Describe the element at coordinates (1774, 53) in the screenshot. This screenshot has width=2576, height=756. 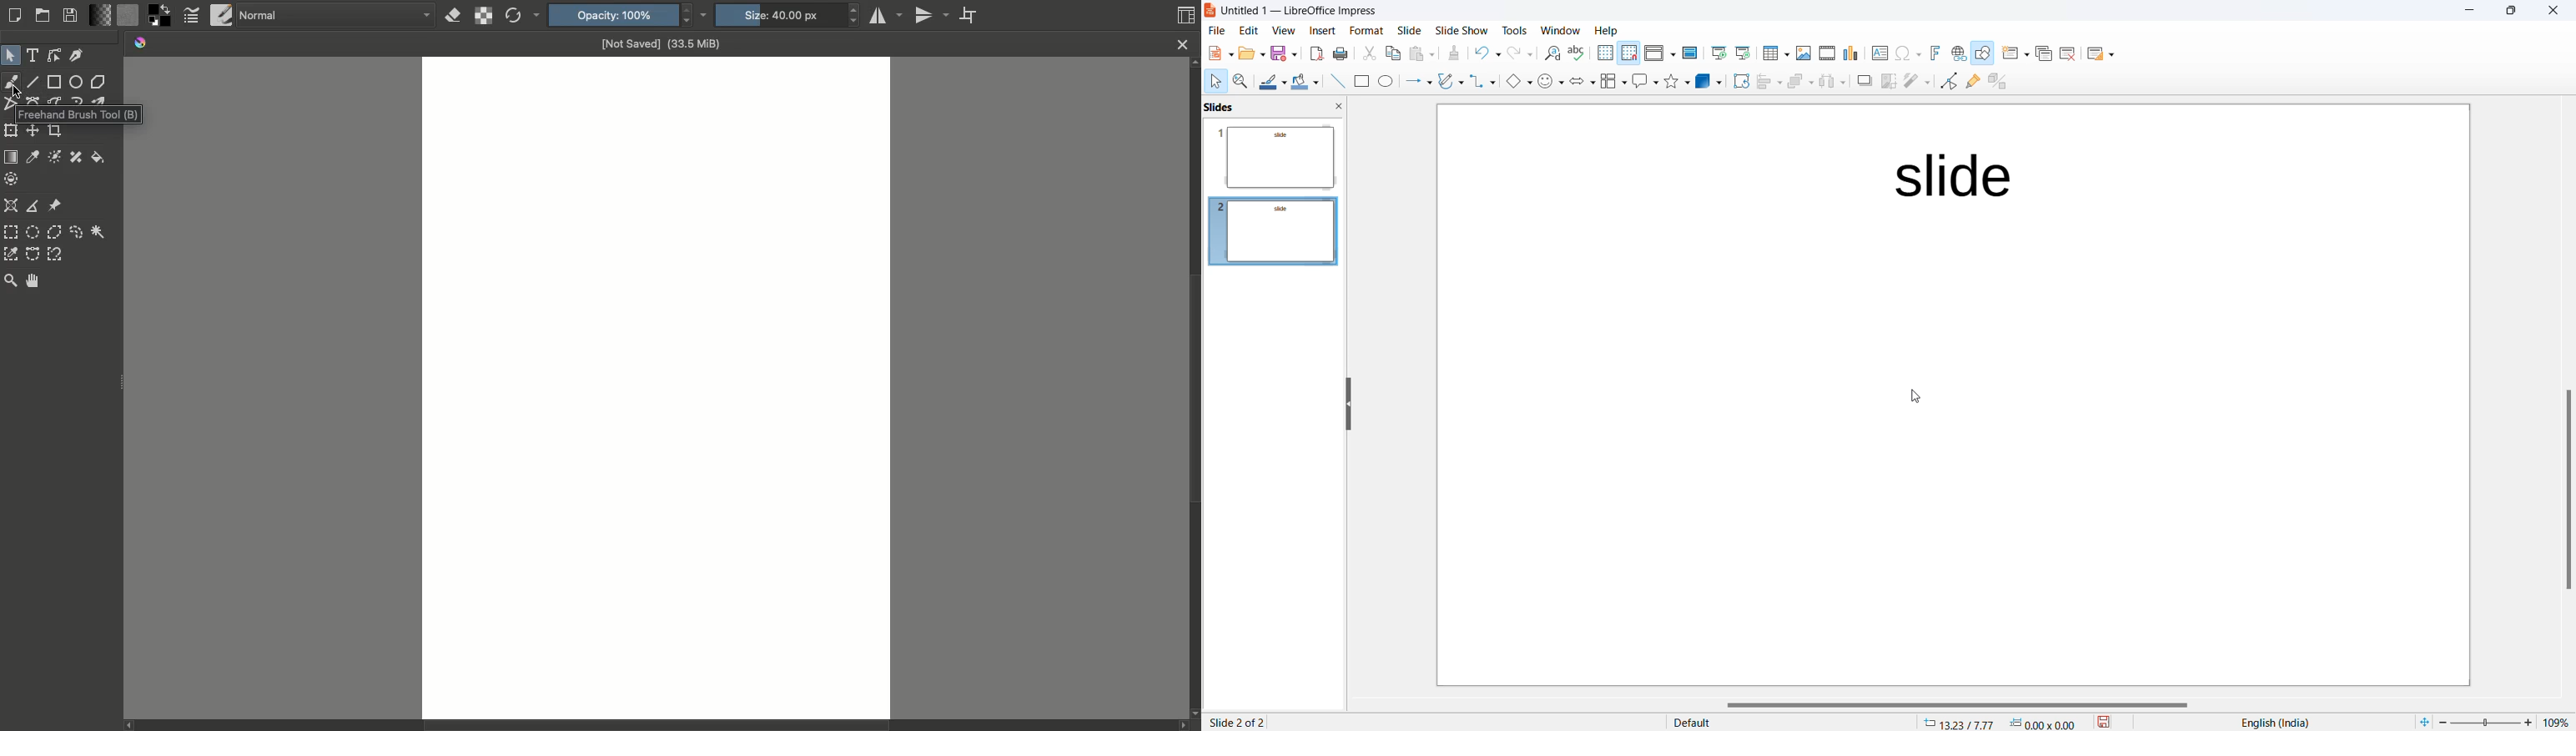
I see `Insert table` at that location.